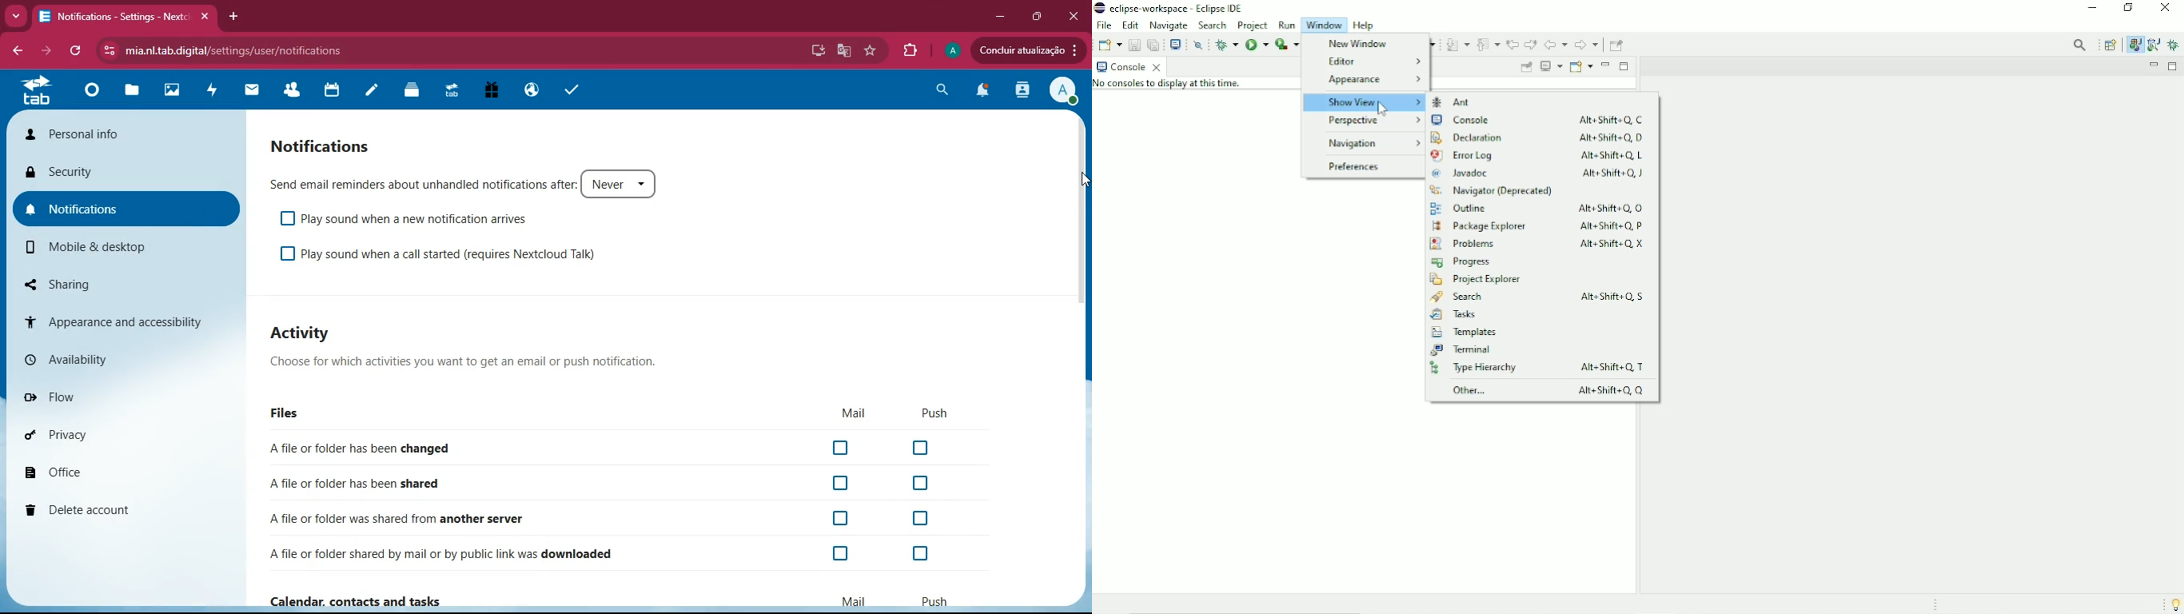  What do you see at coordinates (410, 221) in the screenshot?
I see `Play sound when a new notification arrives` at bounding box center [410, 221].